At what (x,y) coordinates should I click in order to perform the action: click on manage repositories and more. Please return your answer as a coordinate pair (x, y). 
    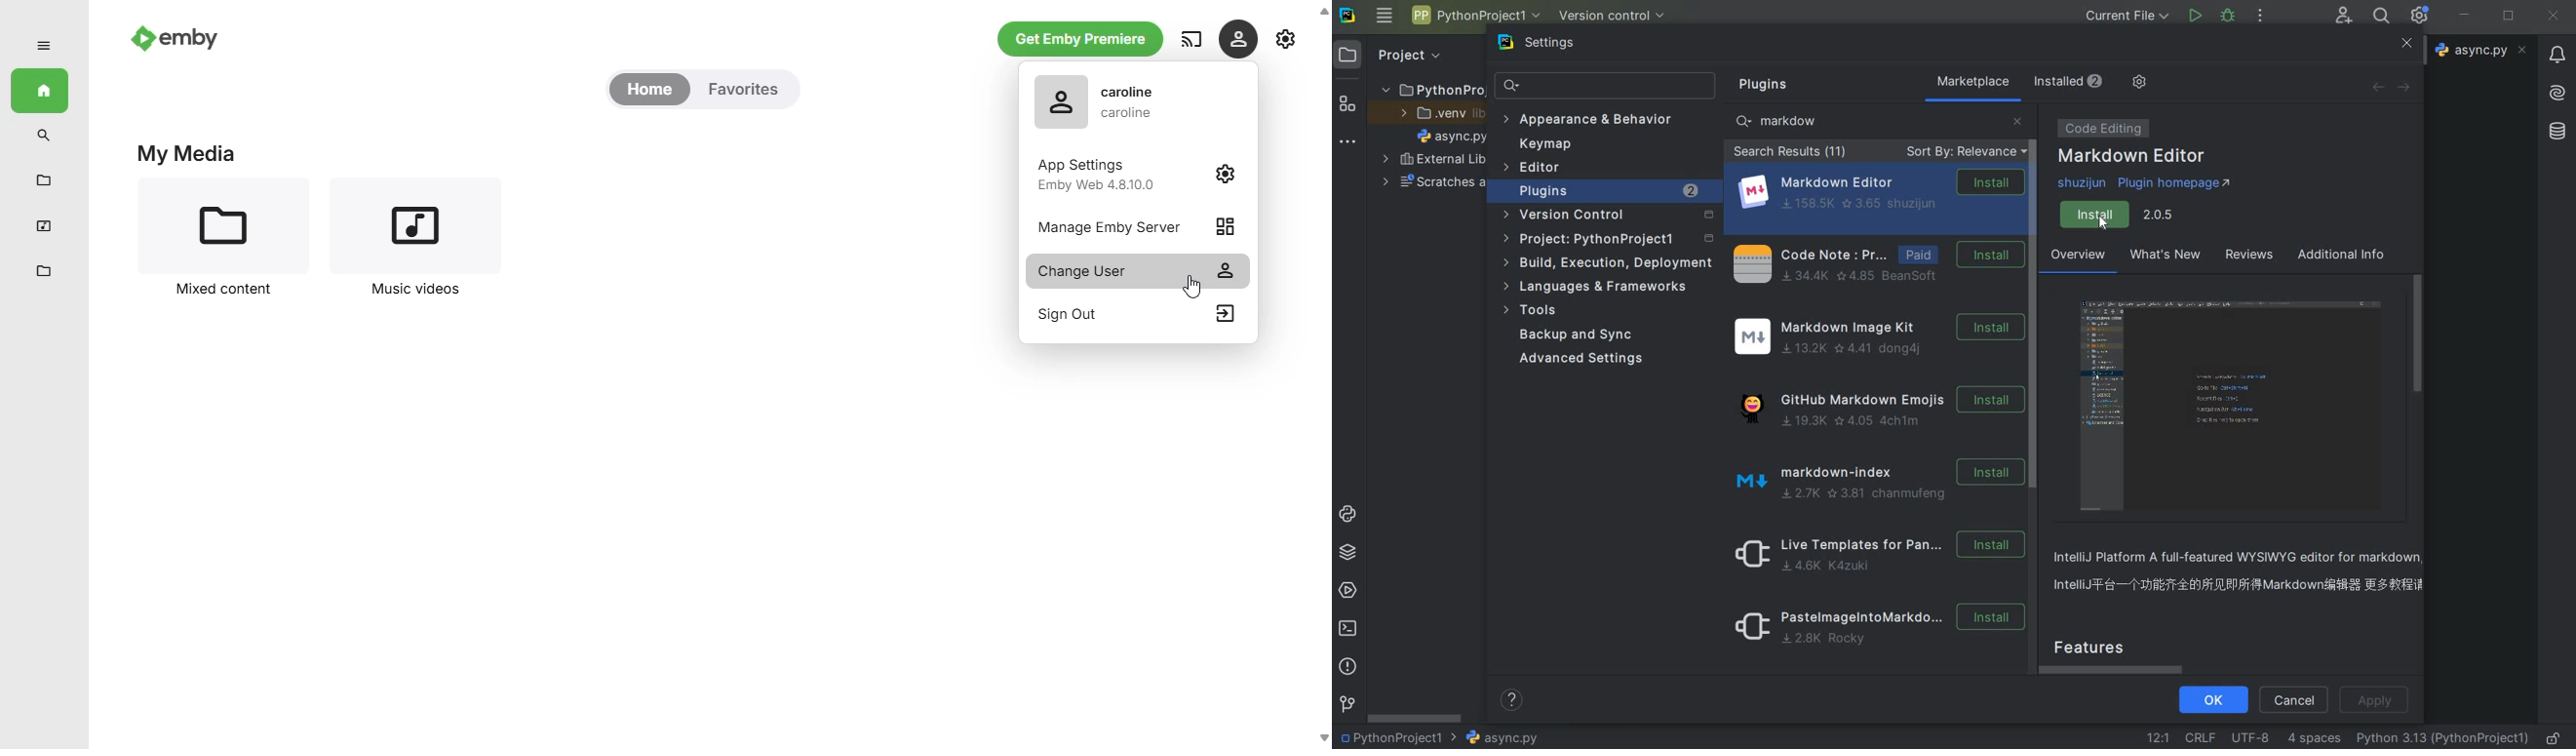
    Looking at the image, I should click on (2139, 82).